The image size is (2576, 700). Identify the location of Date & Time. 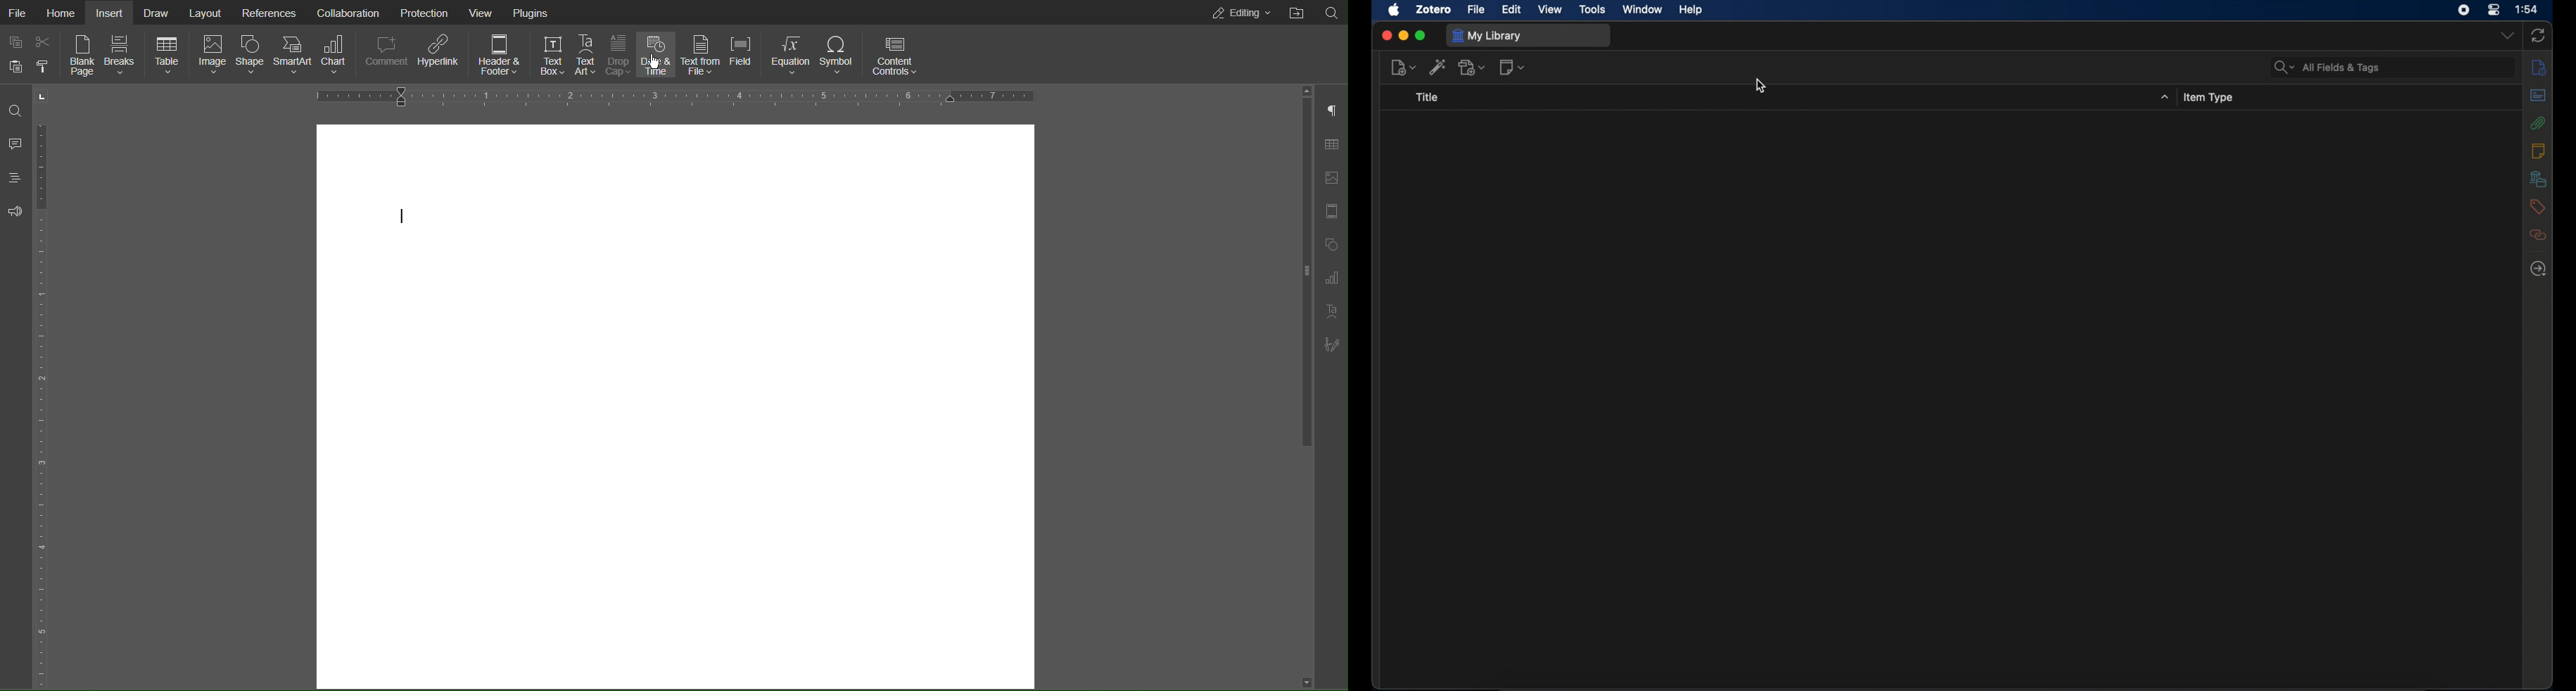
(656, 53).